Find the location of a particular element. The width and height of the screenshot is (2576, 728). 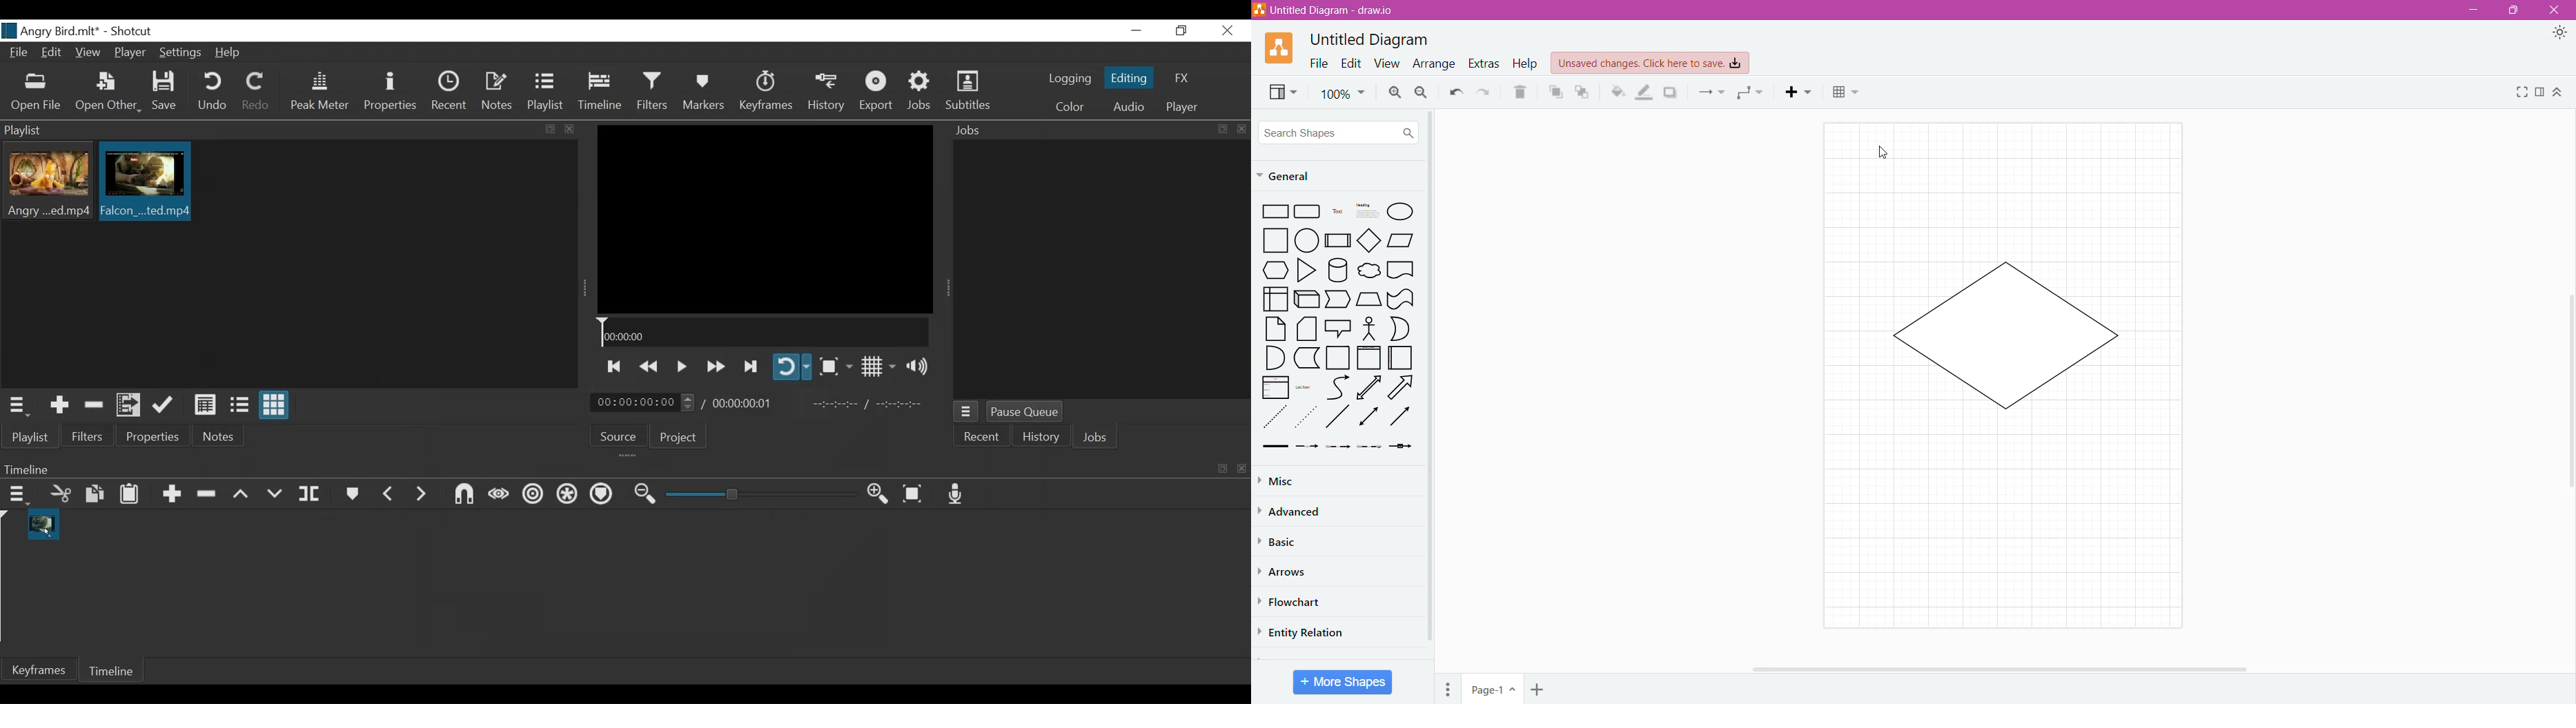

Shadow is located at coordinates (1671, 92).